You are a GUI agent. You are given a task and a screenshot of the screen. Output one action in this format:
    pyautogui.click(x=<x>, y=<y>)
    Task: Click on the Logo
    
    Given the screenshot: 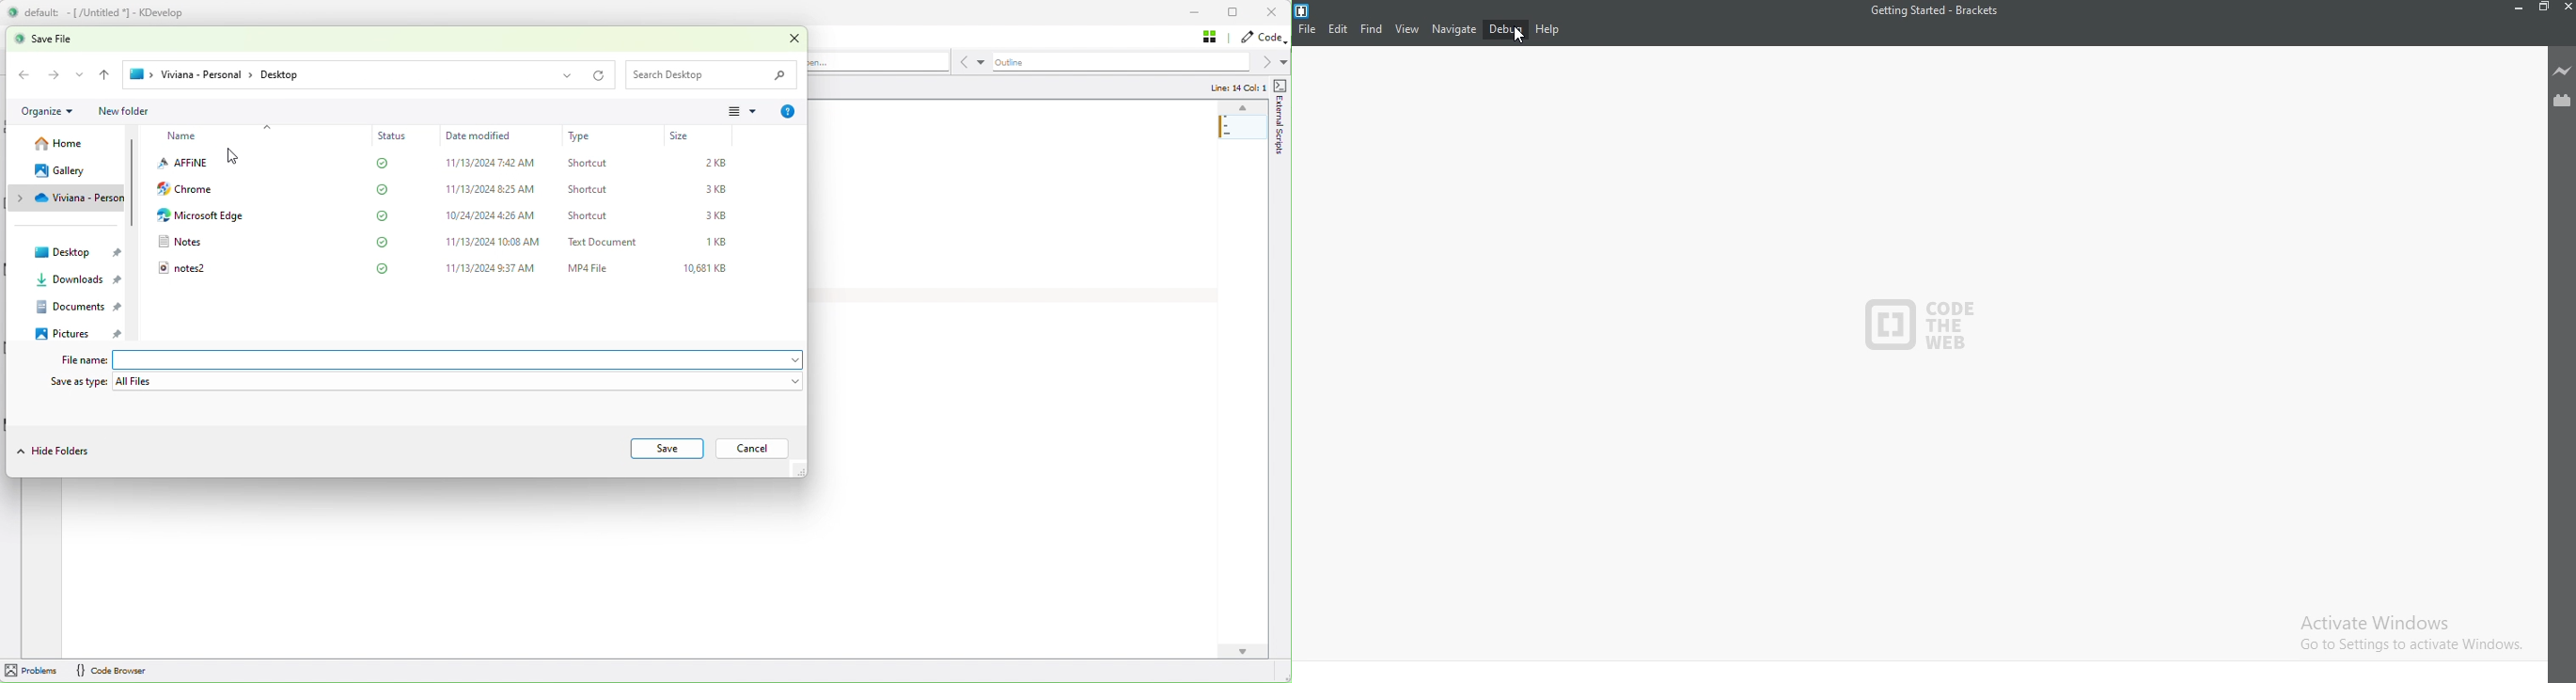 What is the action you would take?
    pyautogui.click(x=1304, y=9)
    